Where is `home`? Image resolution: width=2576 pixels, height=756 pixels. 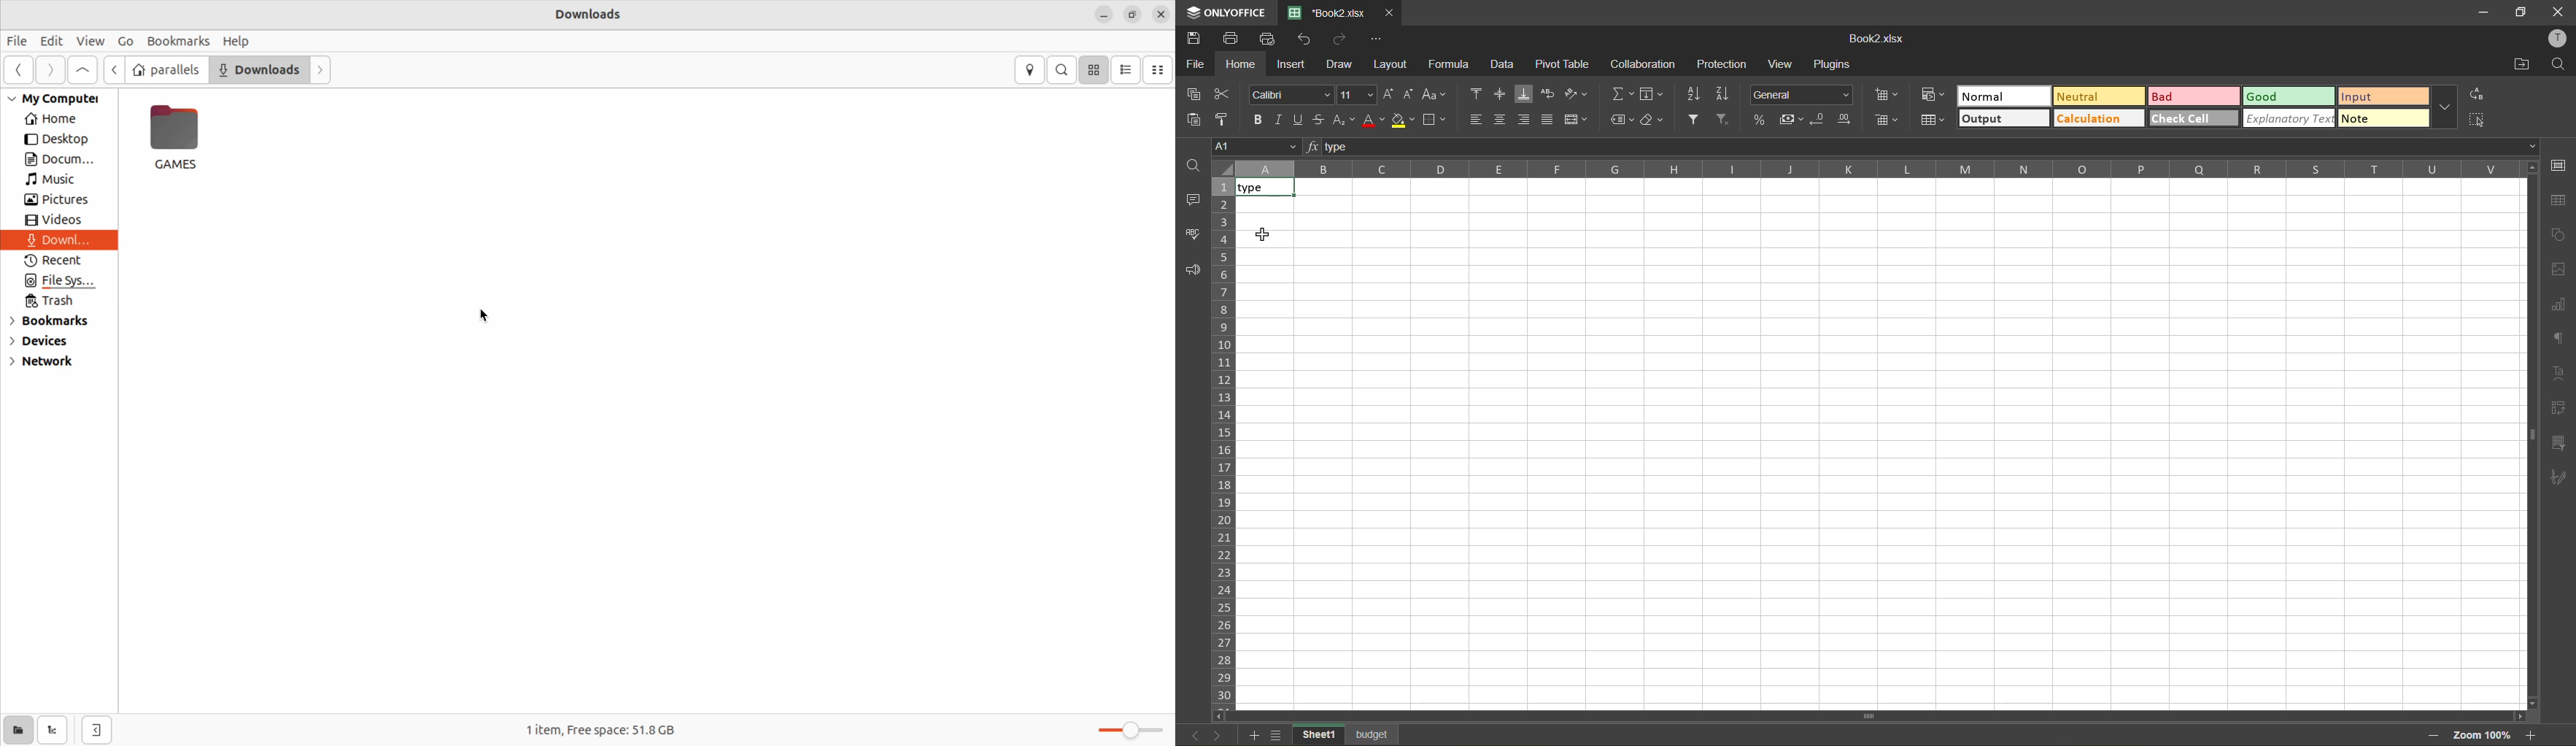
home is located at coordinates (1237, 65).